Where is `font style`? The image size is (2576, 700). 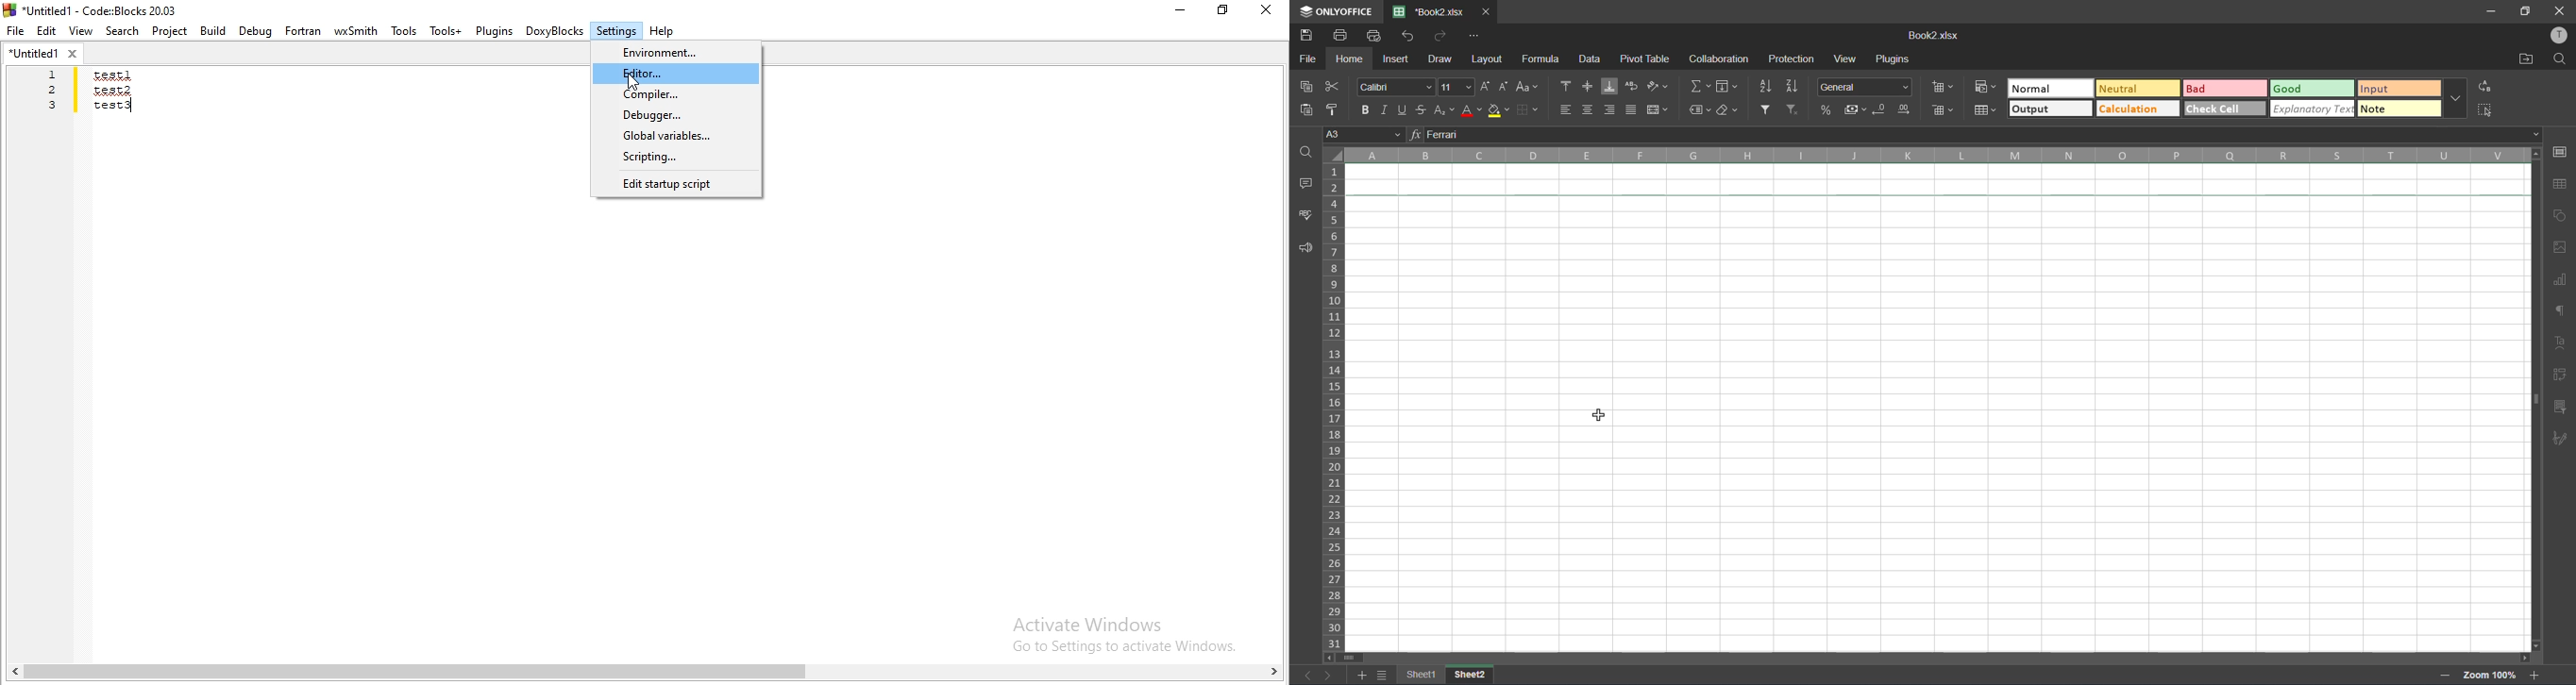 font style is located at coordinates (1396, 86).